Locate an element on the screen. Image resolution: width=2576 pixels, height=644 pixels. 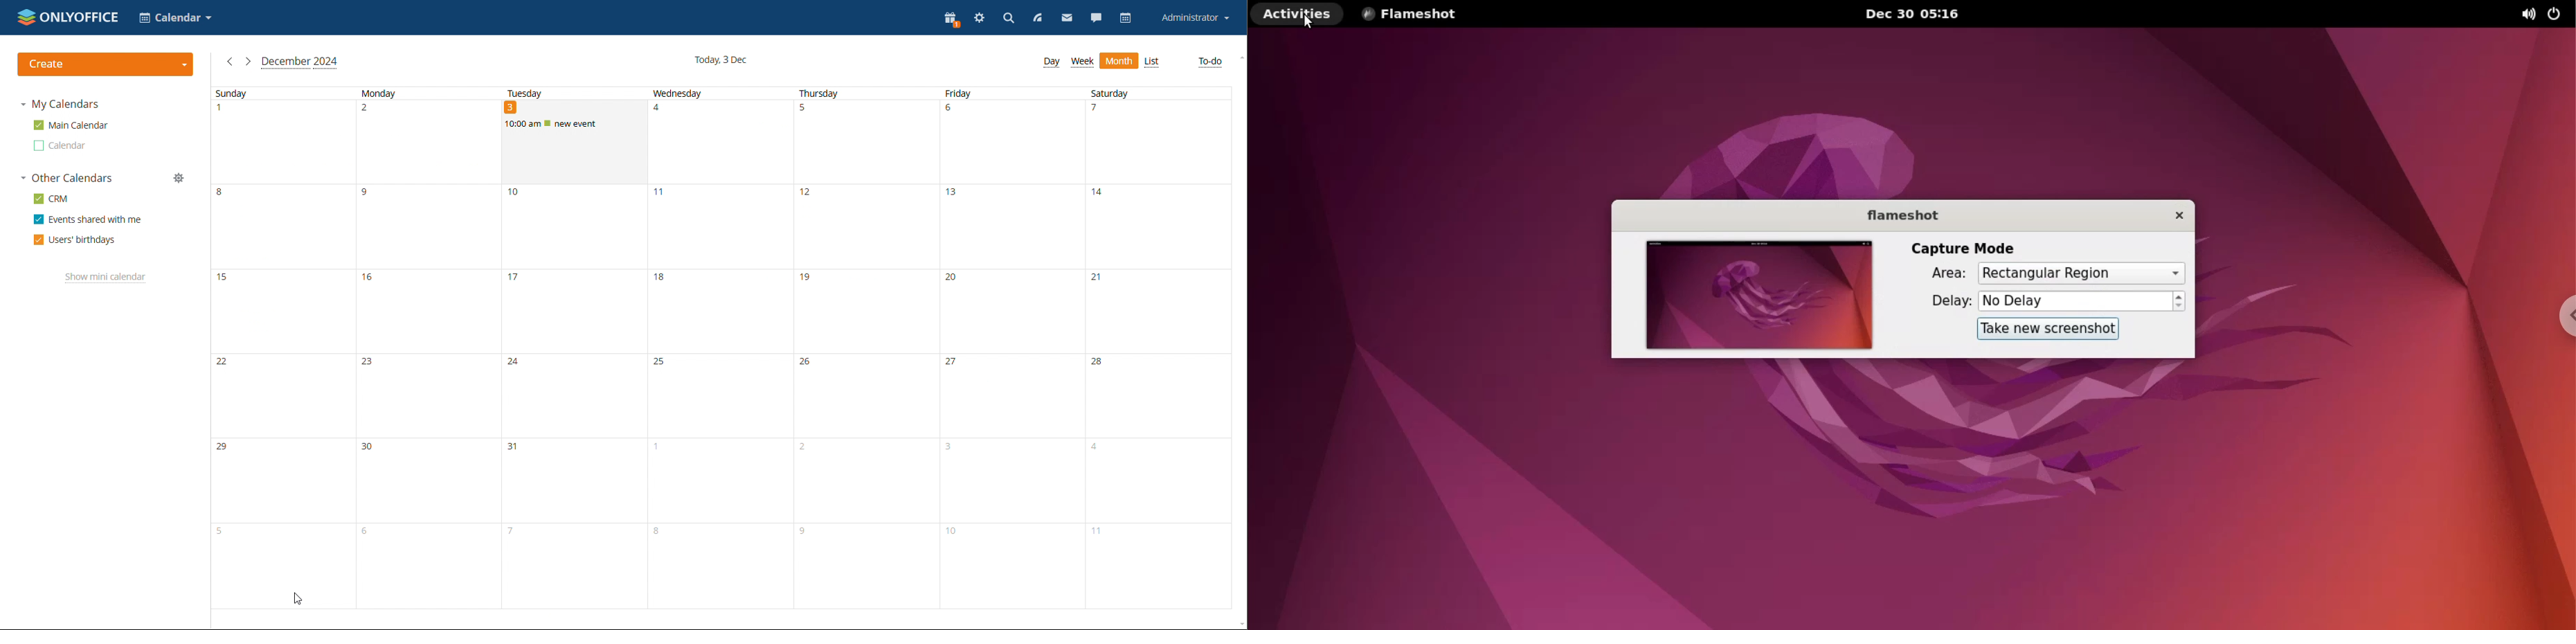
10 is located at coordinates (1013, 566).